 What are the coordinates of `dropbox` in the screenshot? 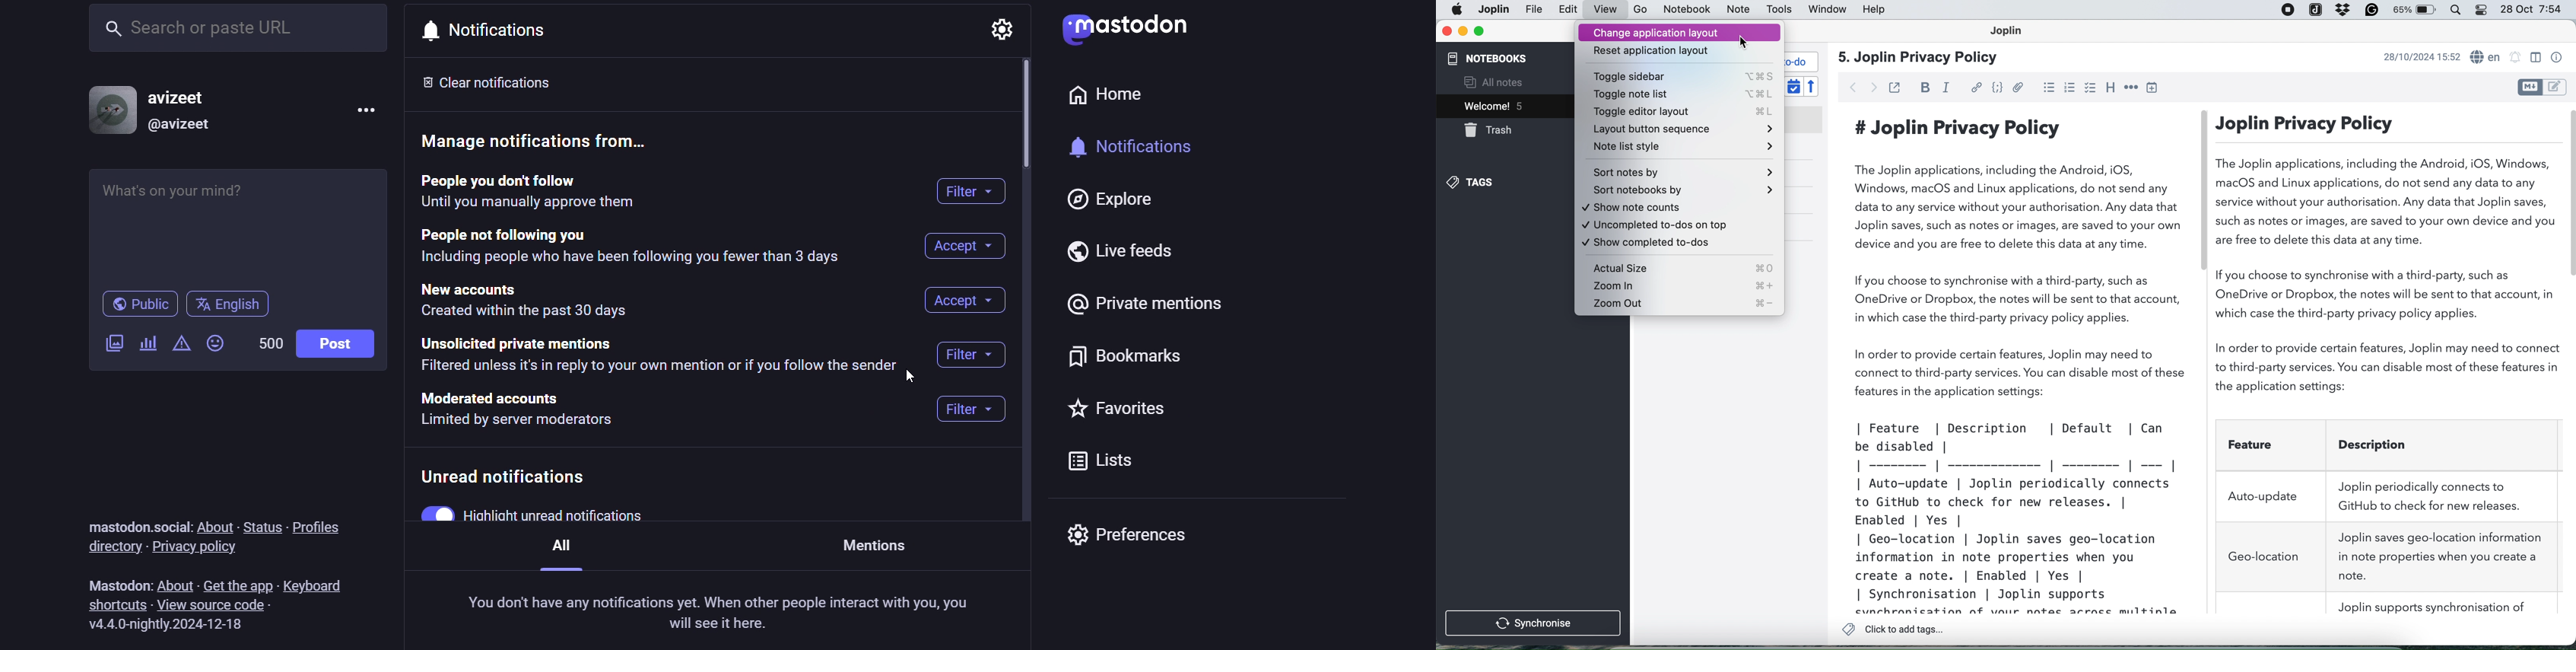 It's located at (2341, 10).